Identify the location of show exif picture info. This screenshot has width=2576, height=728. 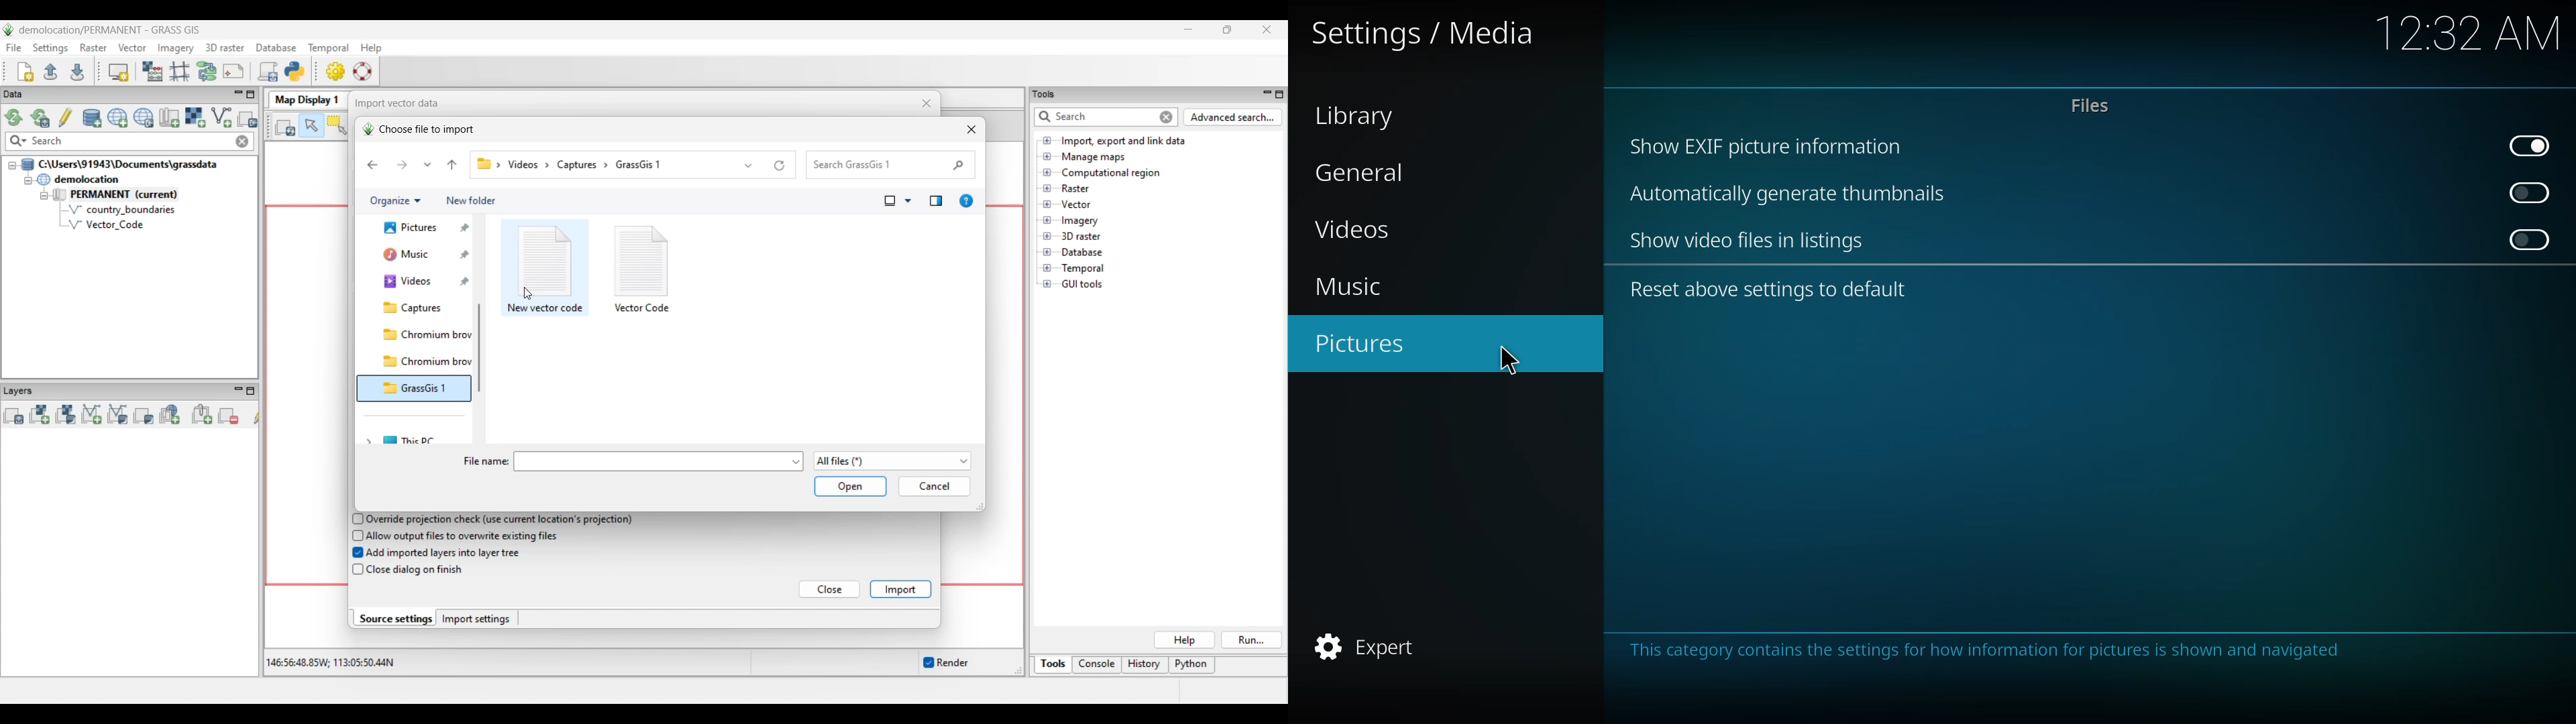
(1770, 146).